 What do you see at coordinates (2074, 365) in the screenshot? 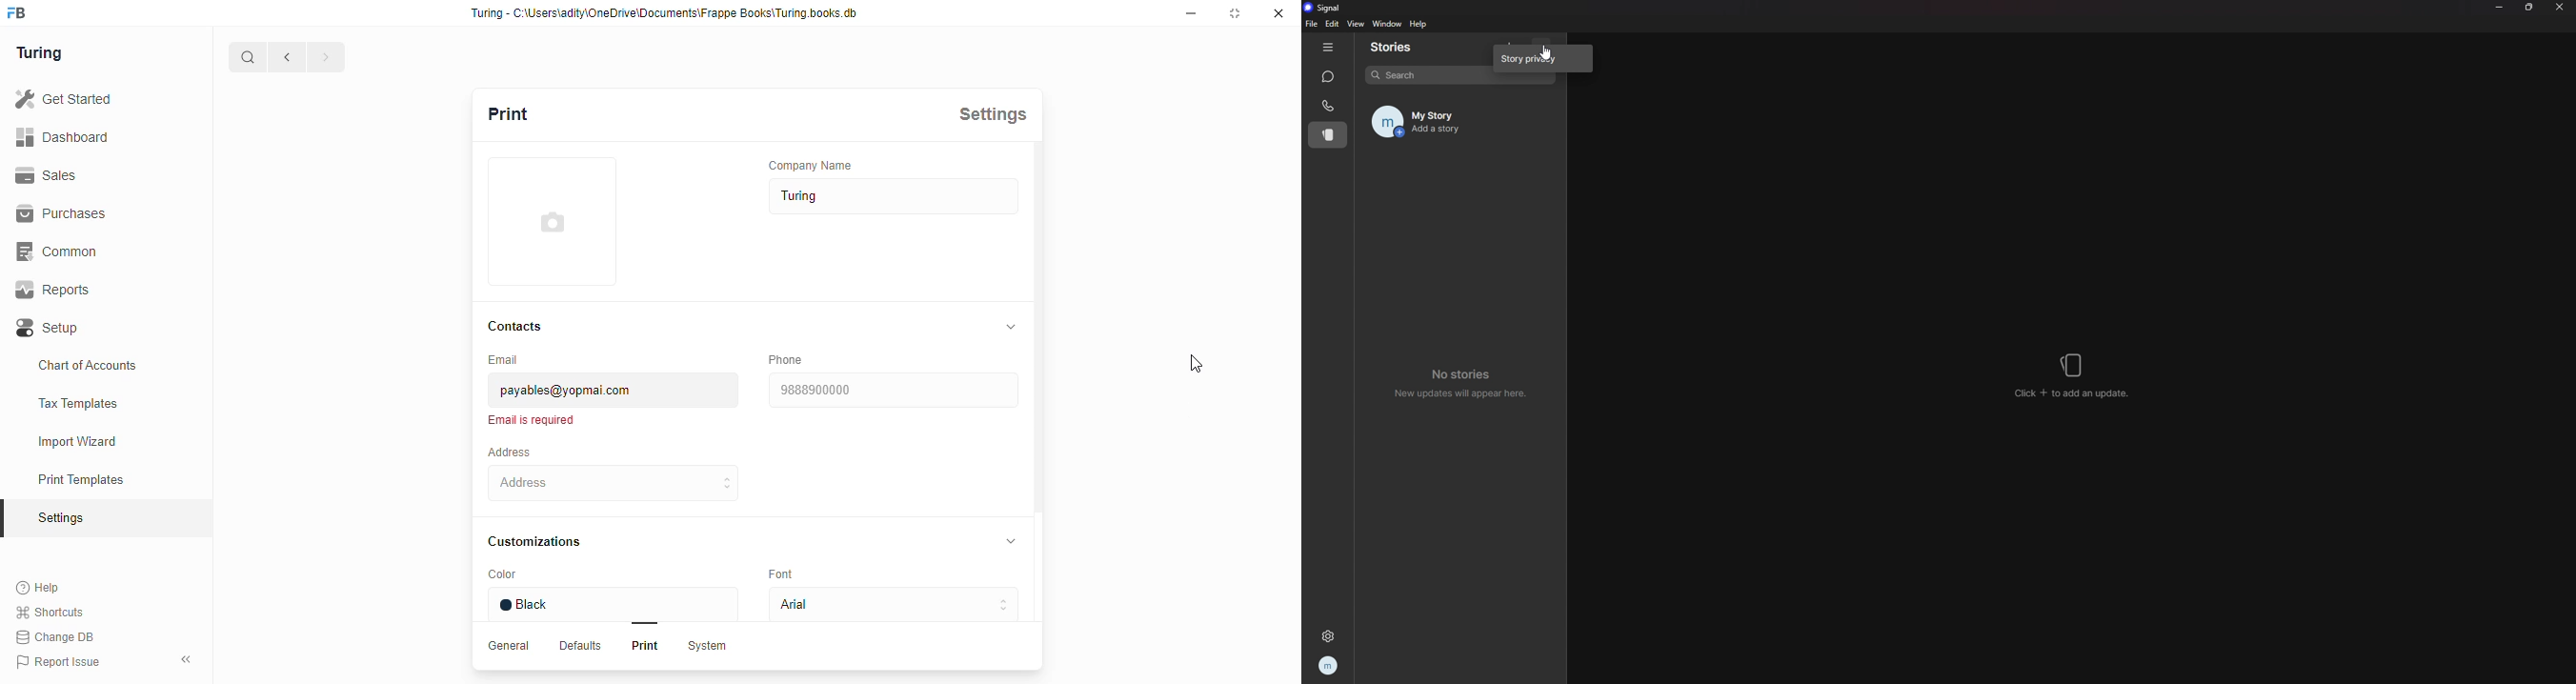
I see `stories` at bounding box center [2074, 365].